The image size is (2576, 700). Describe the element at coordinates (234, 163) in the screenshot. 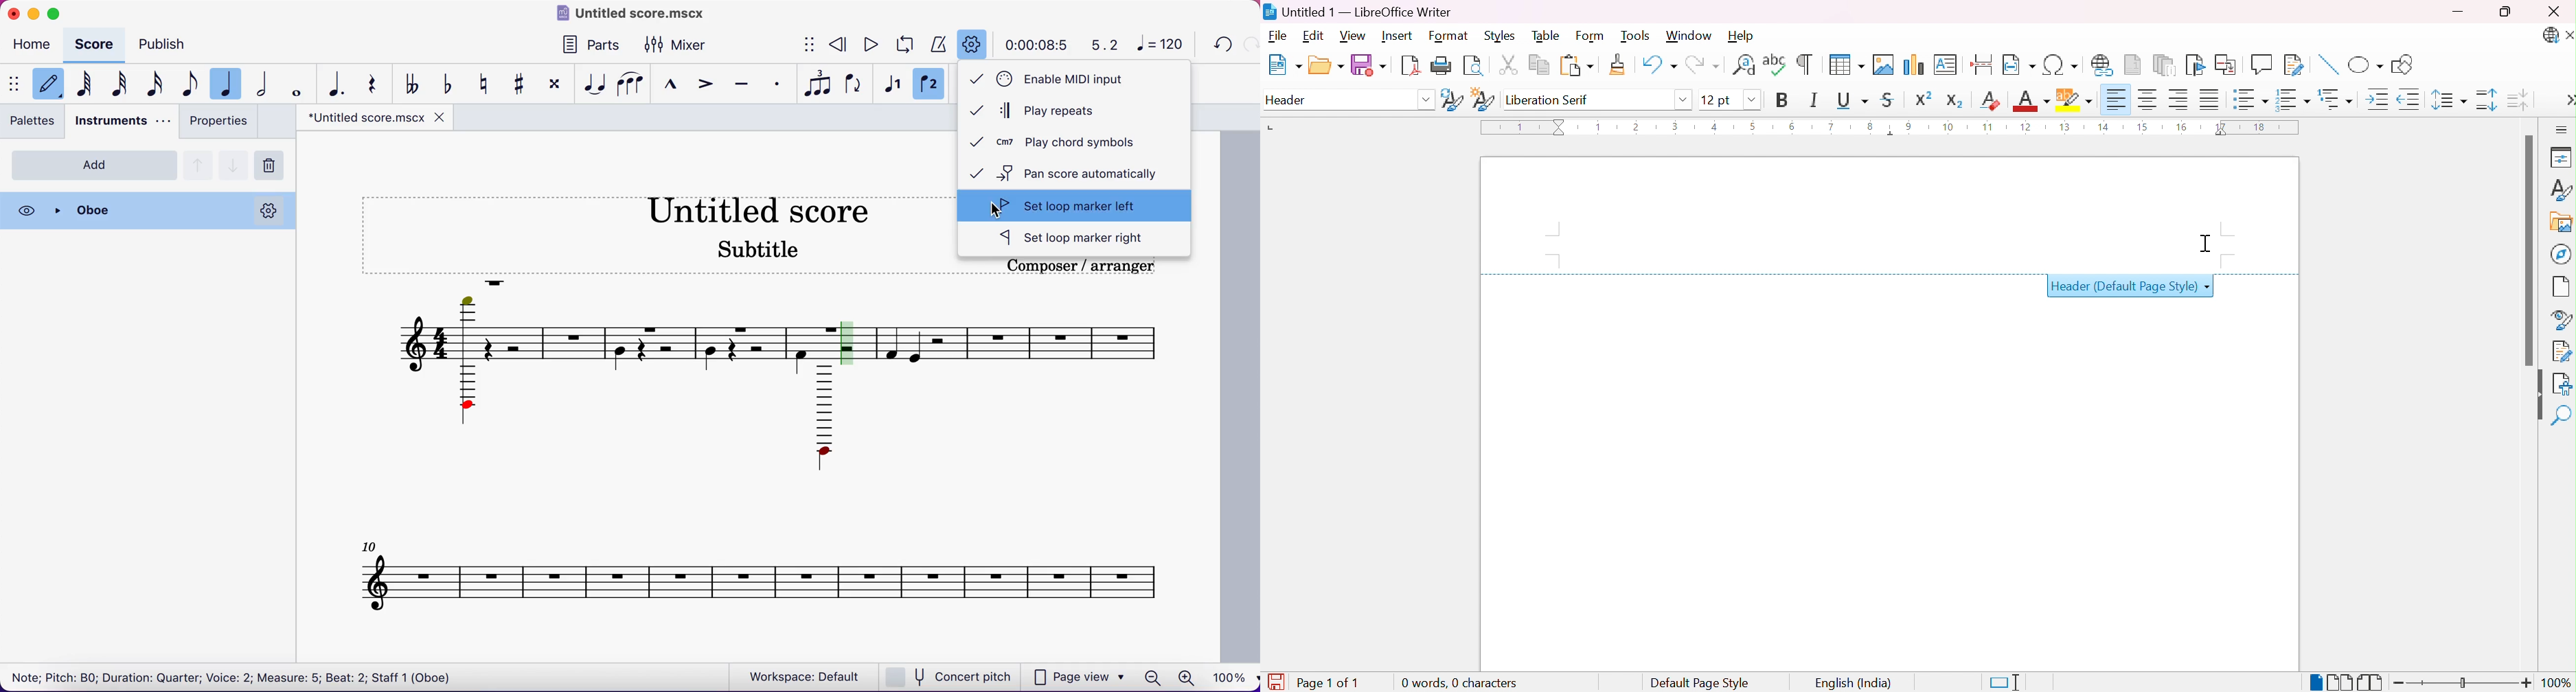

I see `go down` at that location.